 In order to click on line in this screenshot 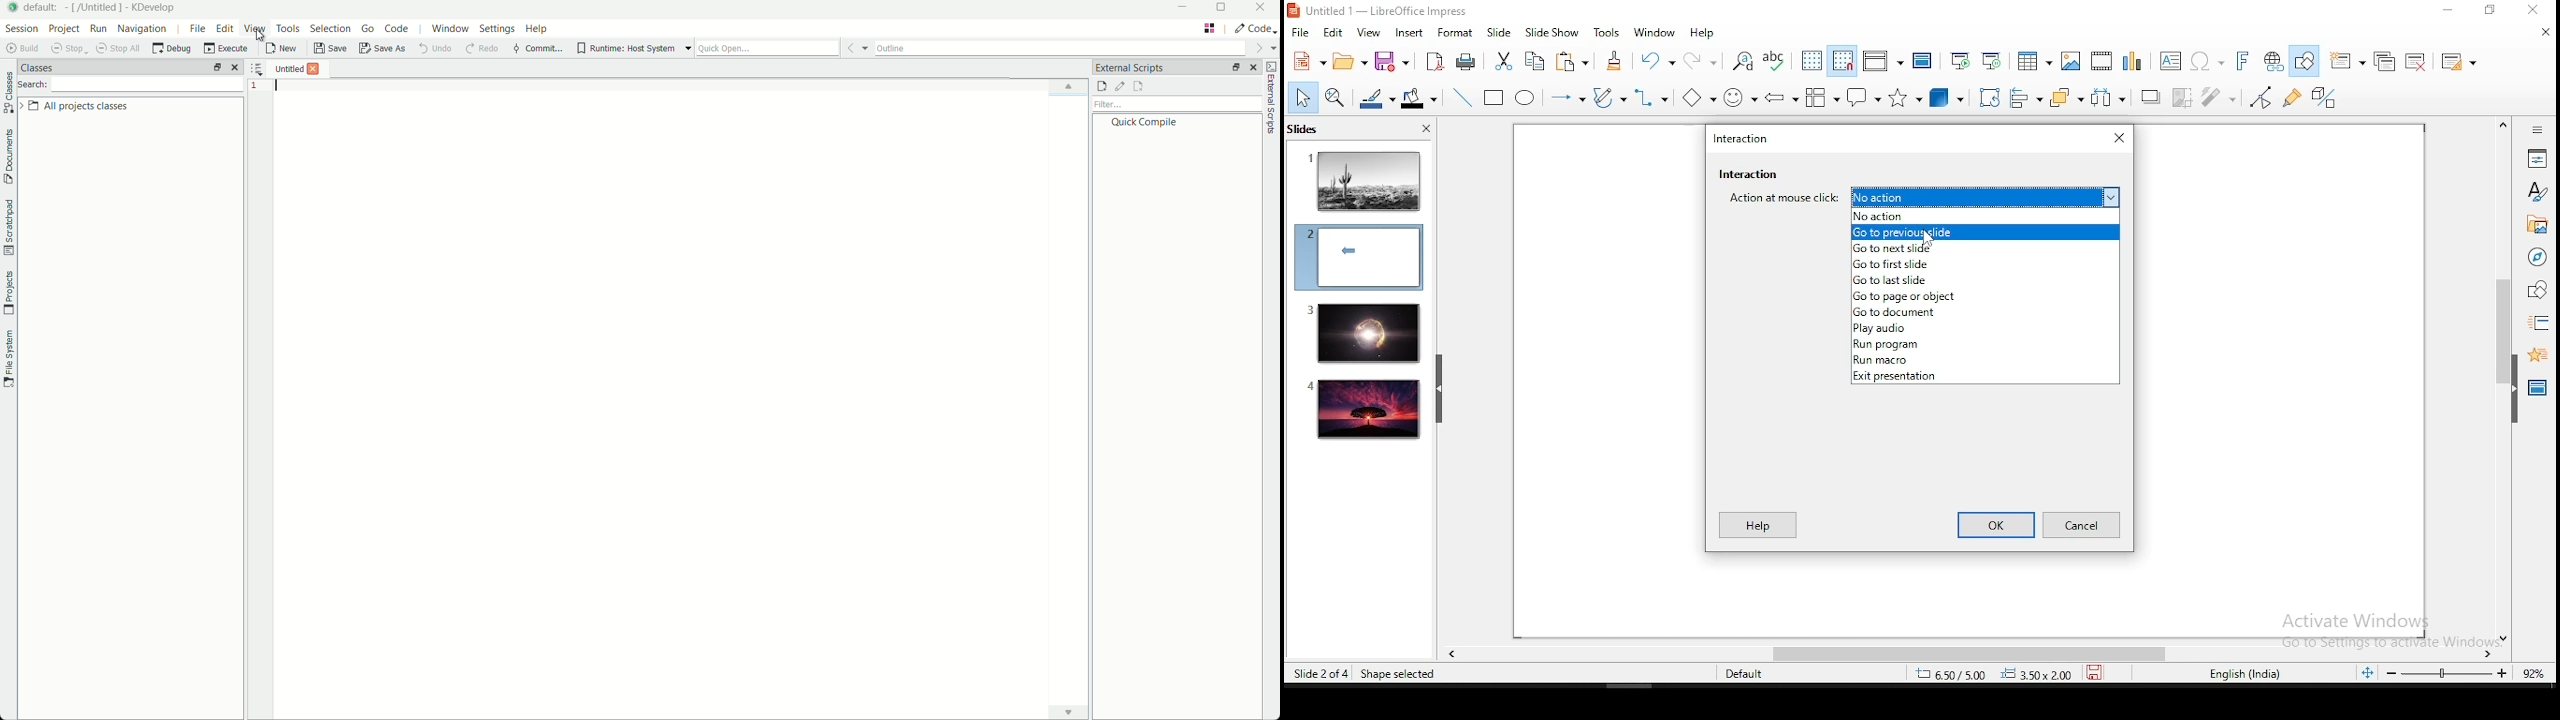, I will do `click(1460, 98)`.